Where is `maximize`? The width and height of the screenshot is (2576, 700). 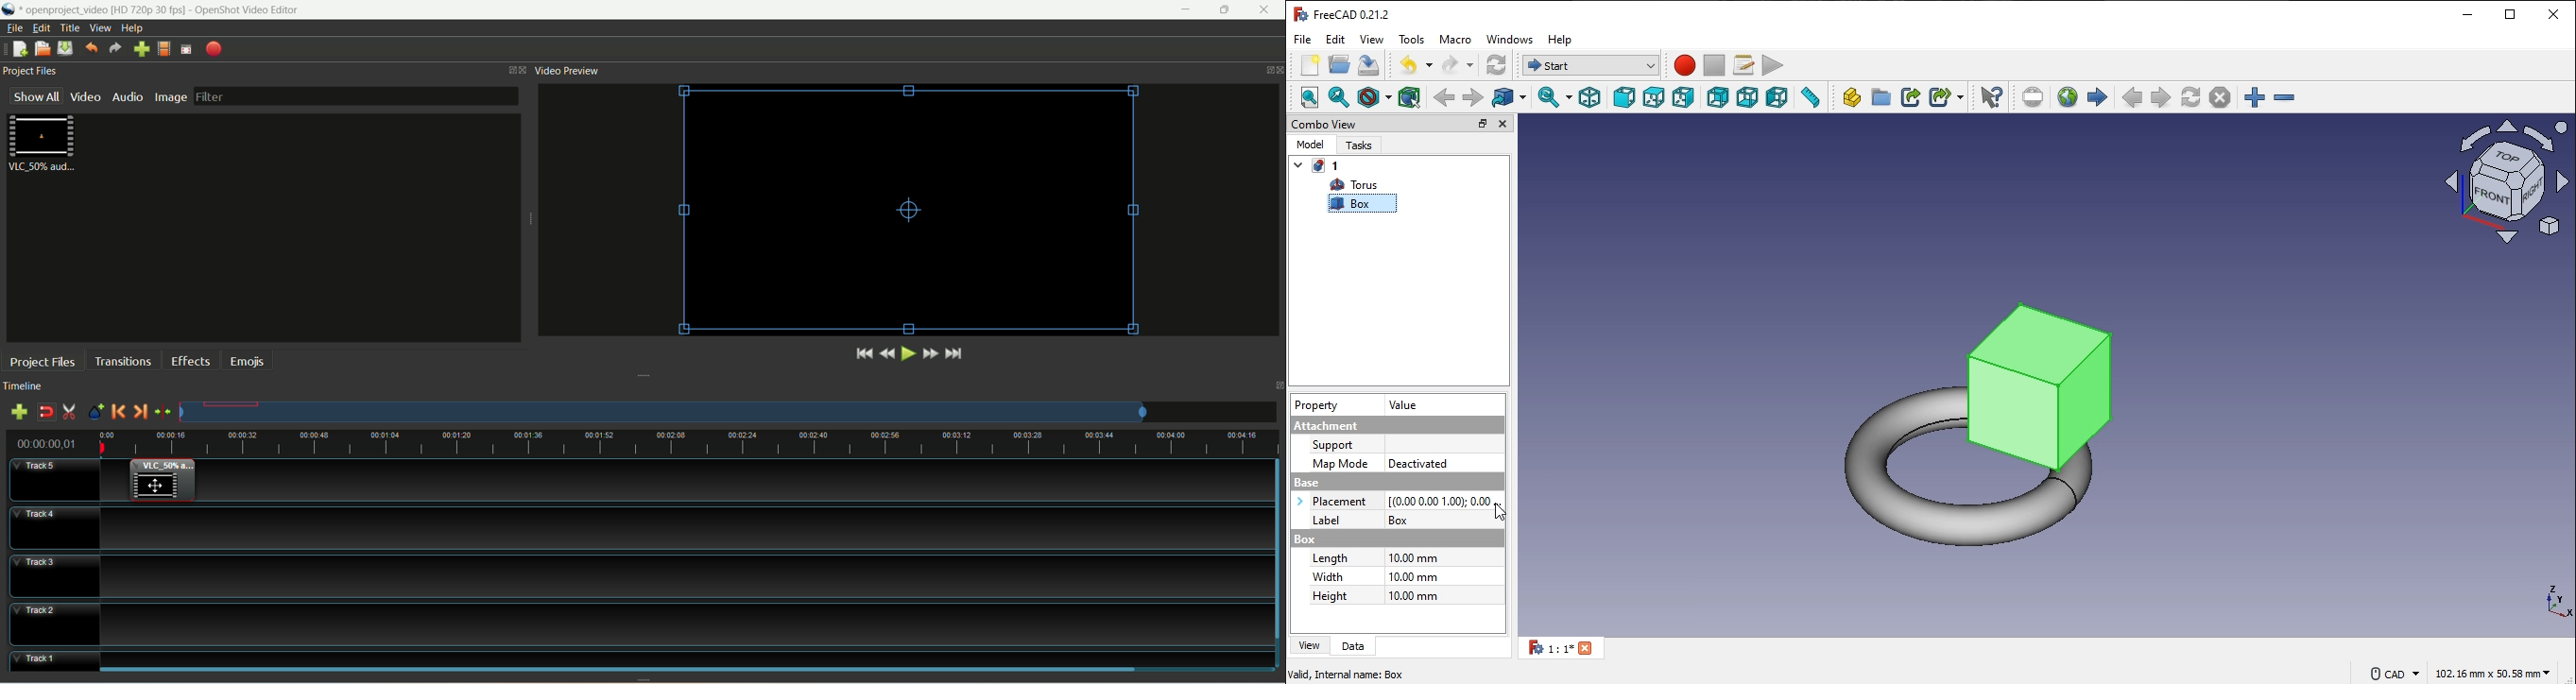 maximize is located at coordinates (1224, 10).